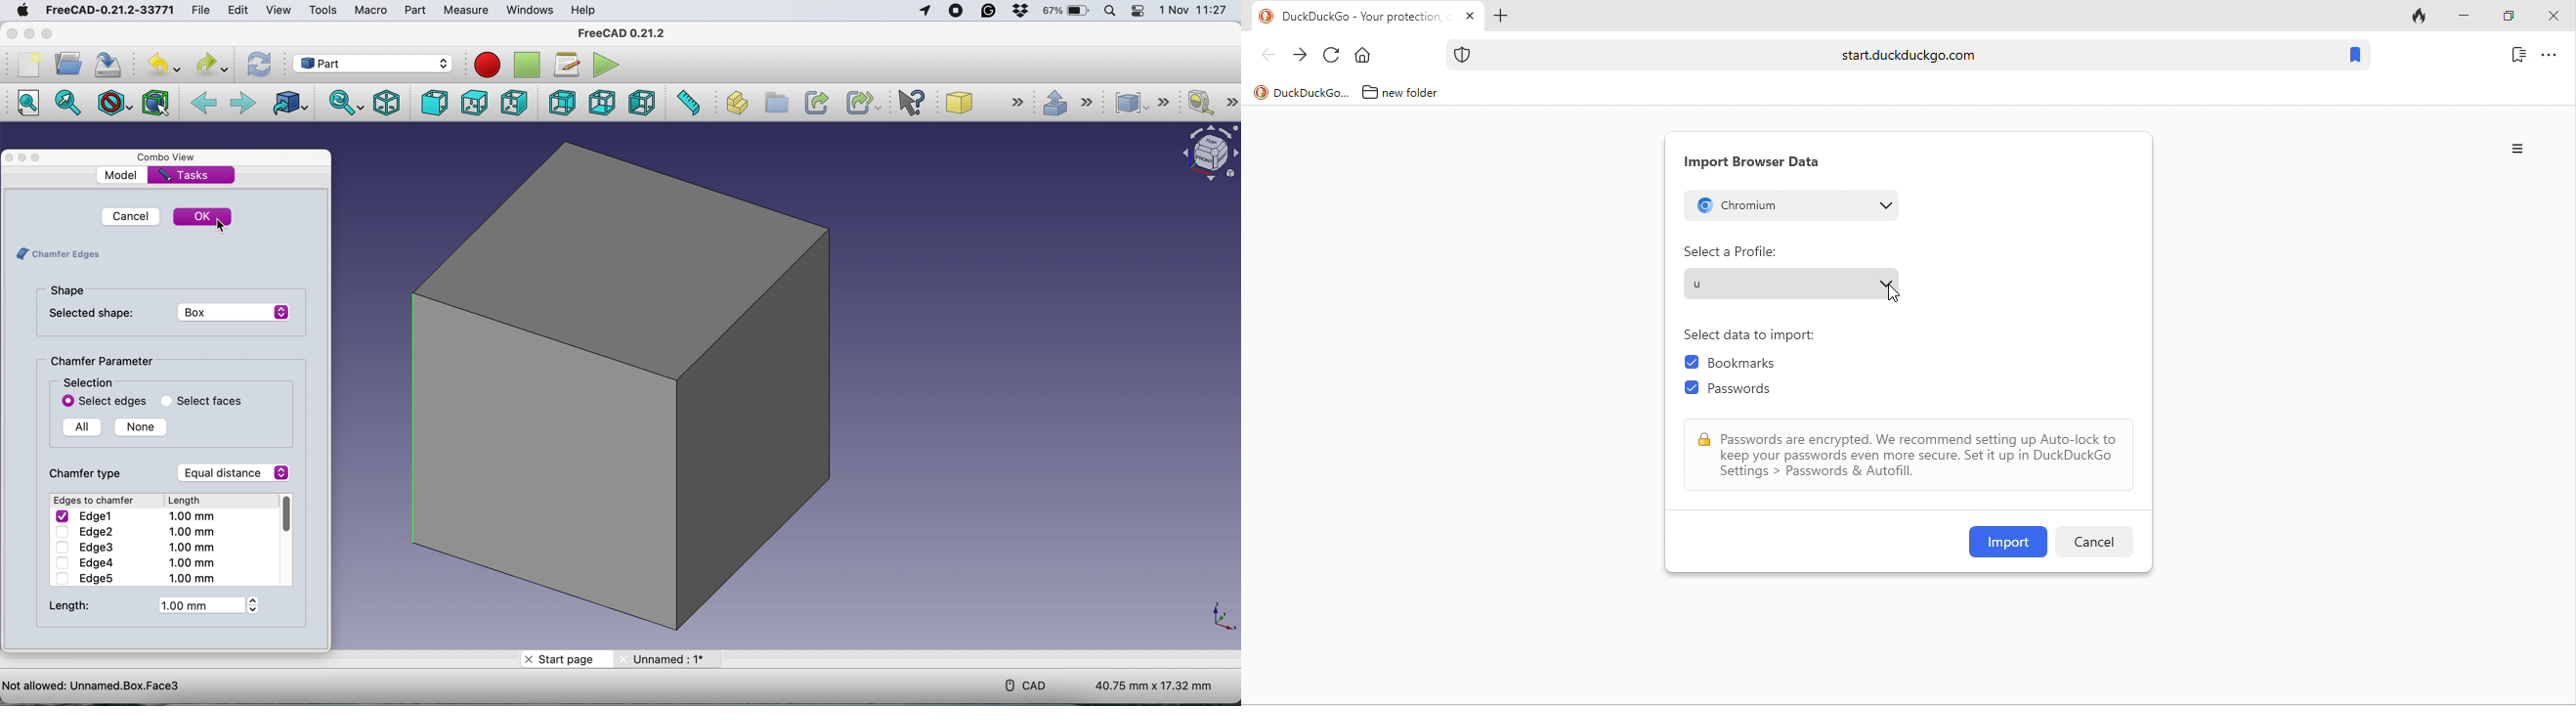 The image size is (2576, 728). What do you see at coordinates (603, 101) in the screenshot?
I see `bottom` at bounding box center [603, 101].